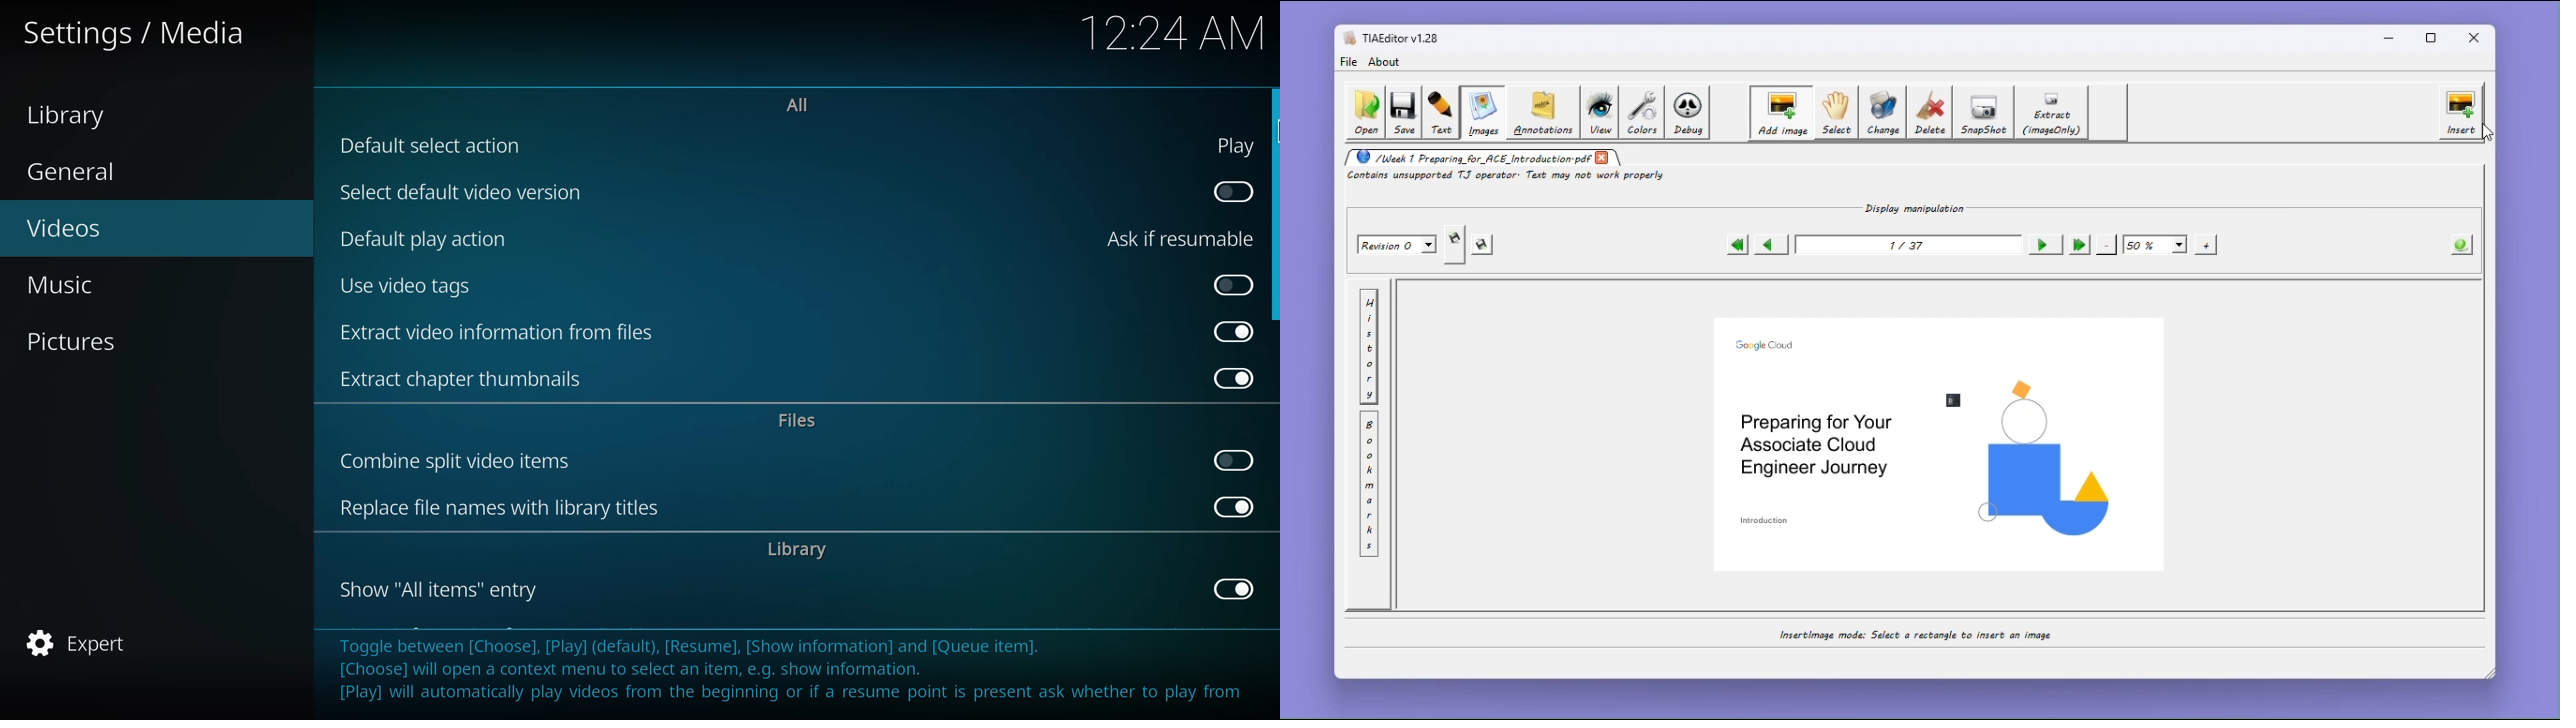  What do you see at coordinates (81, 639) in the screenshot?
I see `expert` at bounding box center [81, 639].